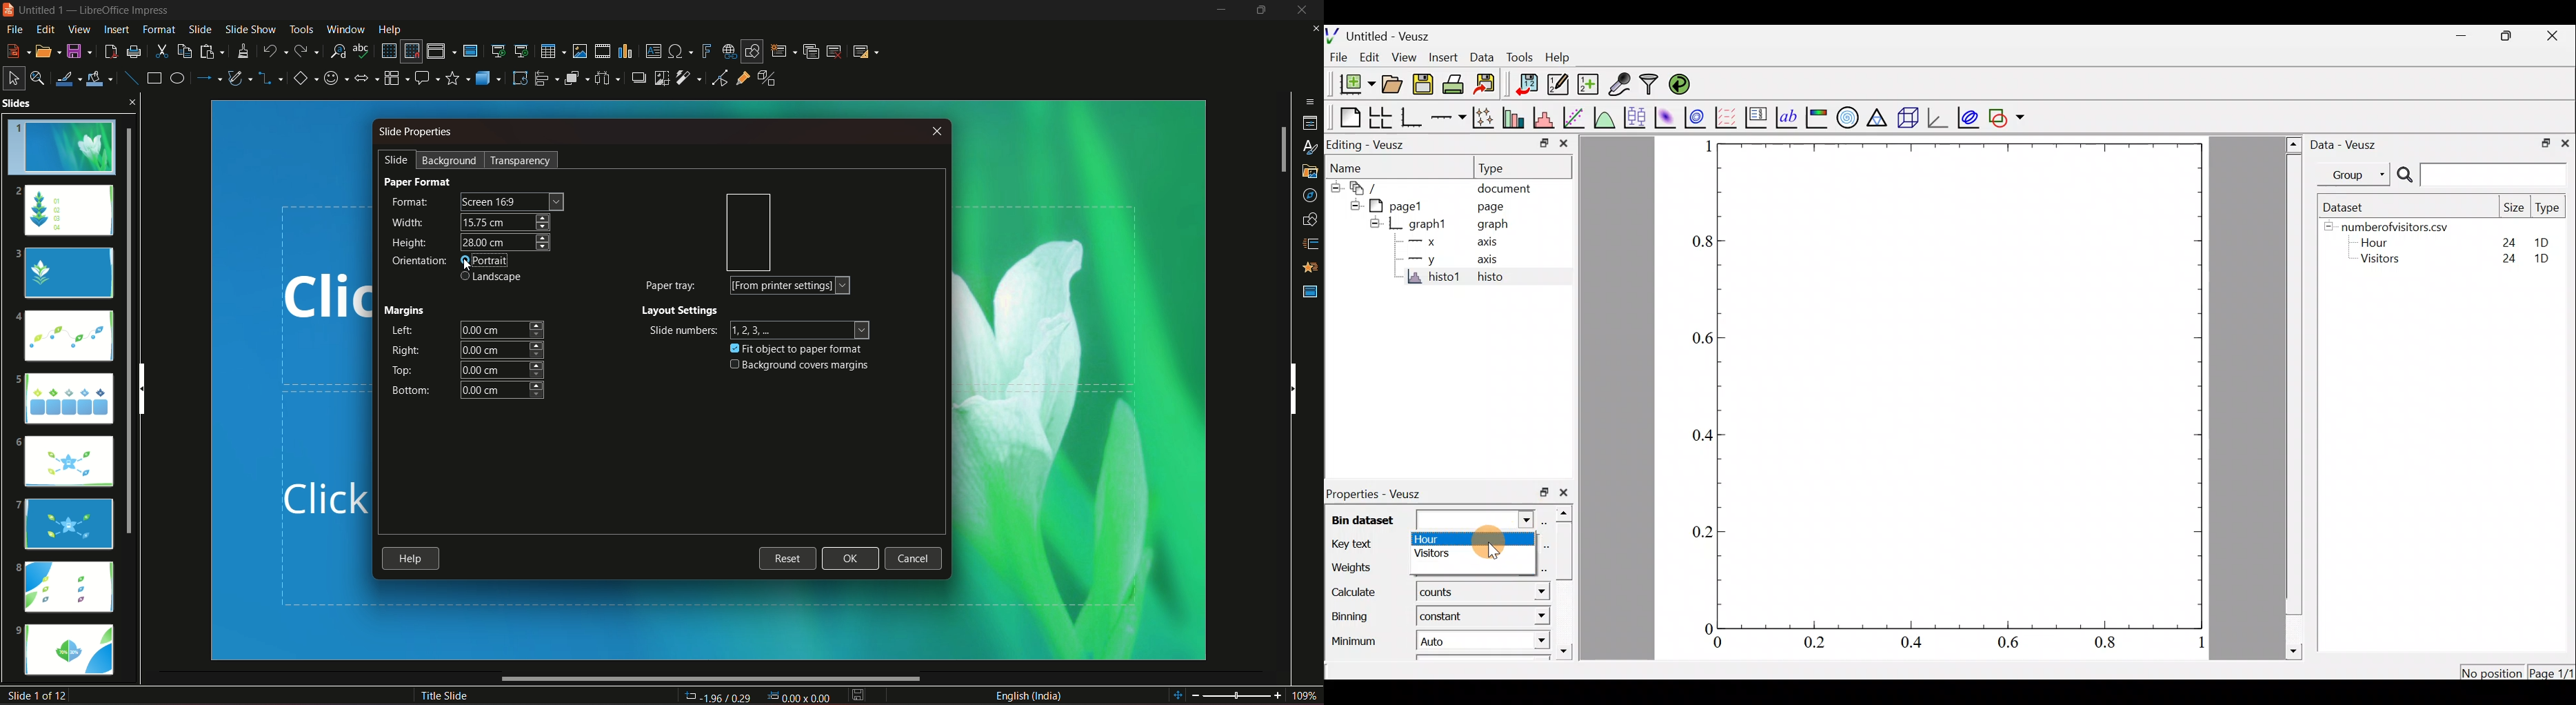 This screenshot has width=2576, height=728. What do you see at coordinates (363, 51) in the screenshot?
I see `spelling` at bounding box center [363, 51].